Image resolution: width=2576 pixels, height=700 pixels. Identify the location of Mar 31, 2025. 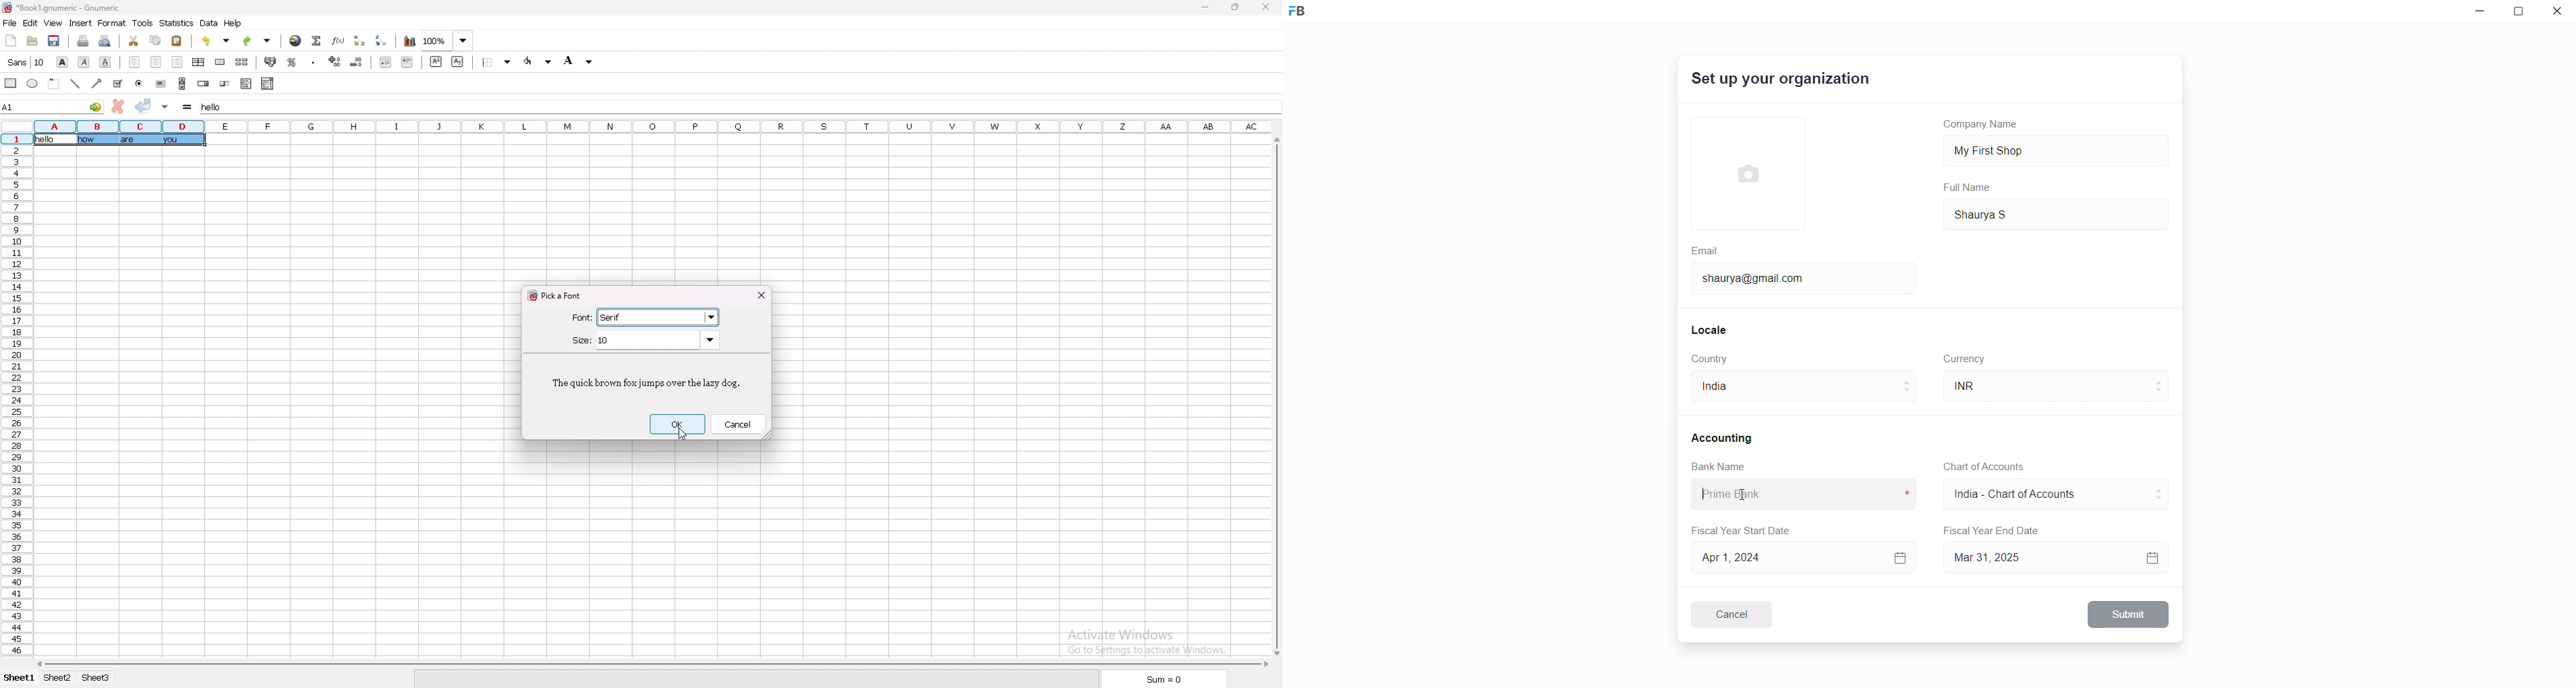
(2059, 557).